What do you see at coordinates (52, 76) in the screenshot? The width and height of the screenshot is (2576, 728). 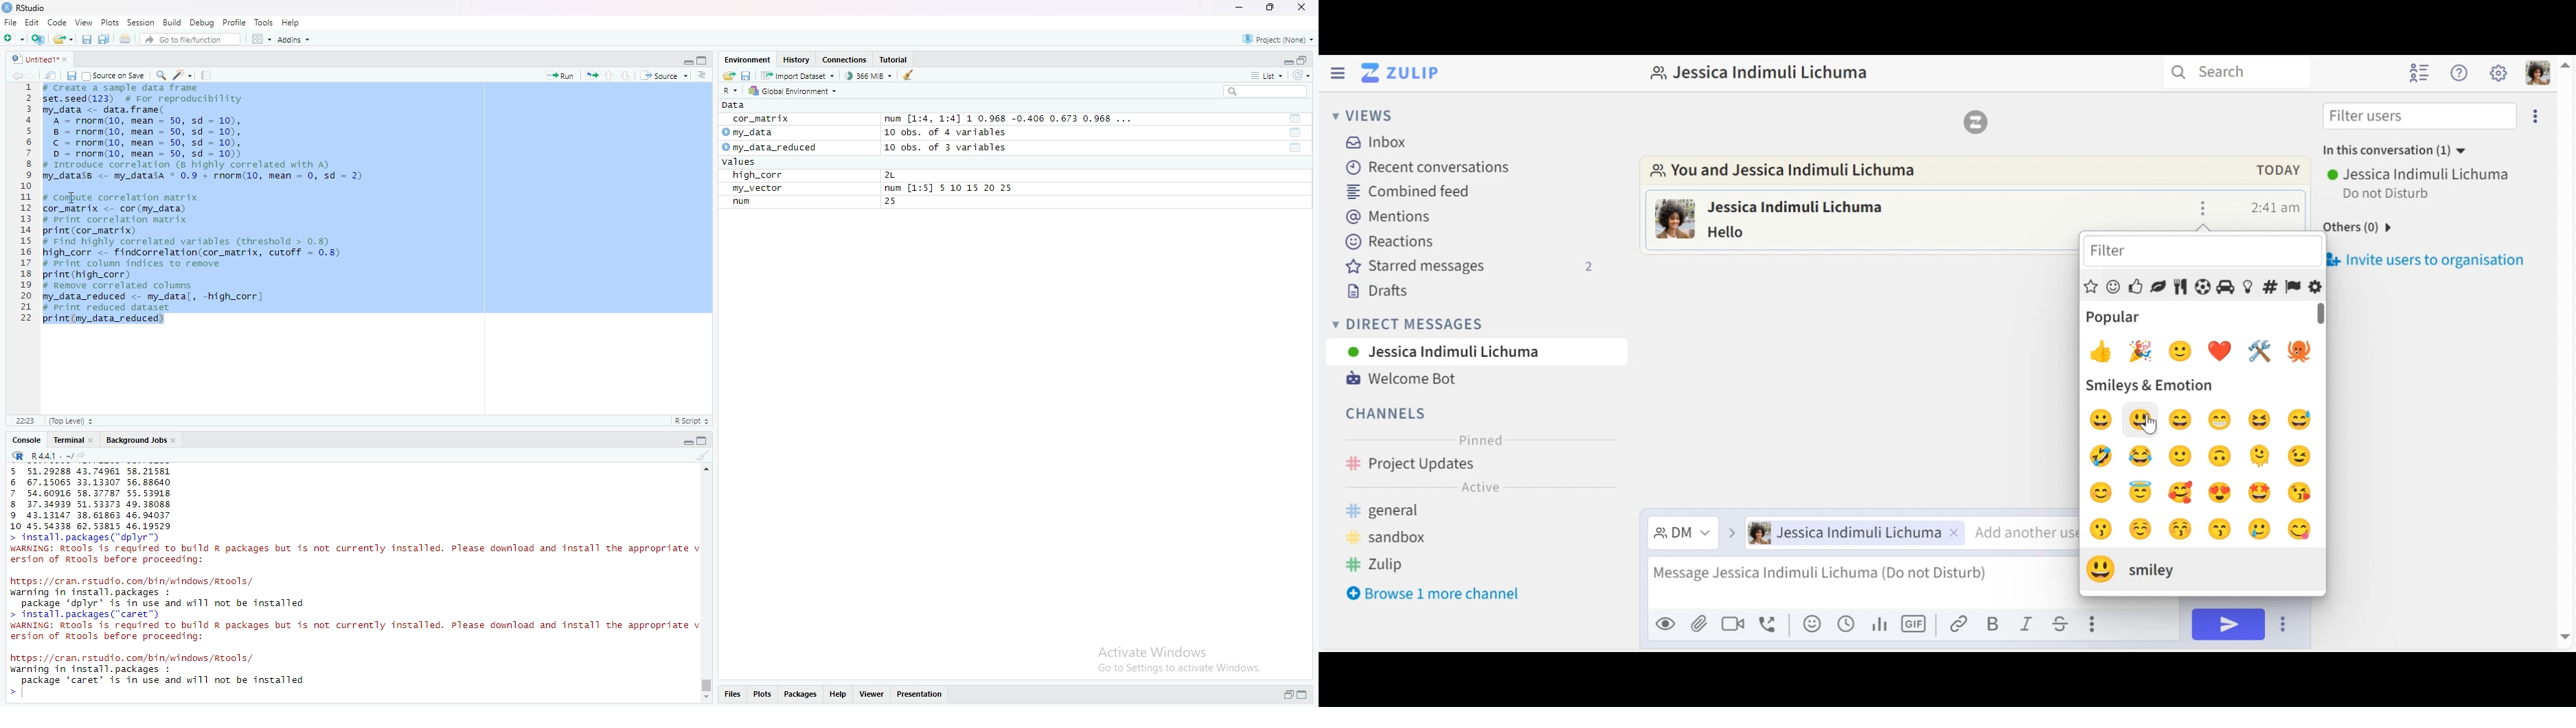 I see `share` at bounding box center [52, 76].